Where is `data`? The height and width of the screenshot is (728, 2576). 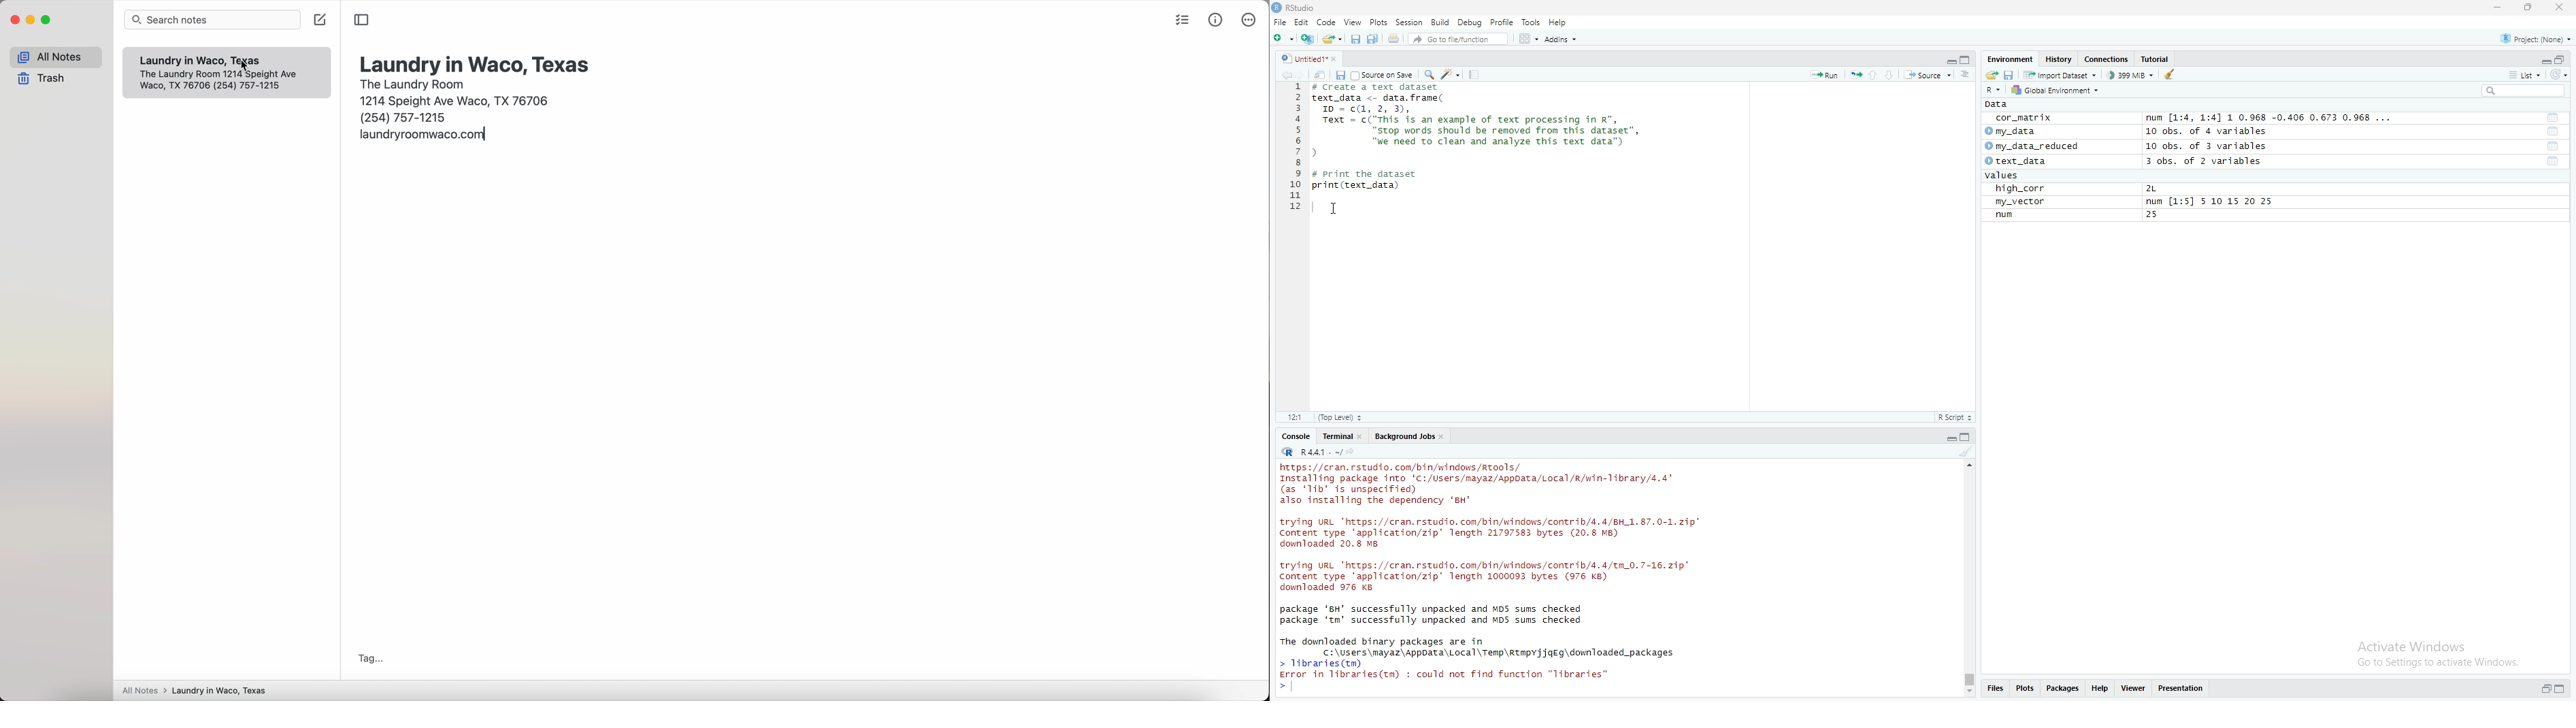
data is located at coordinates (1997, 105).